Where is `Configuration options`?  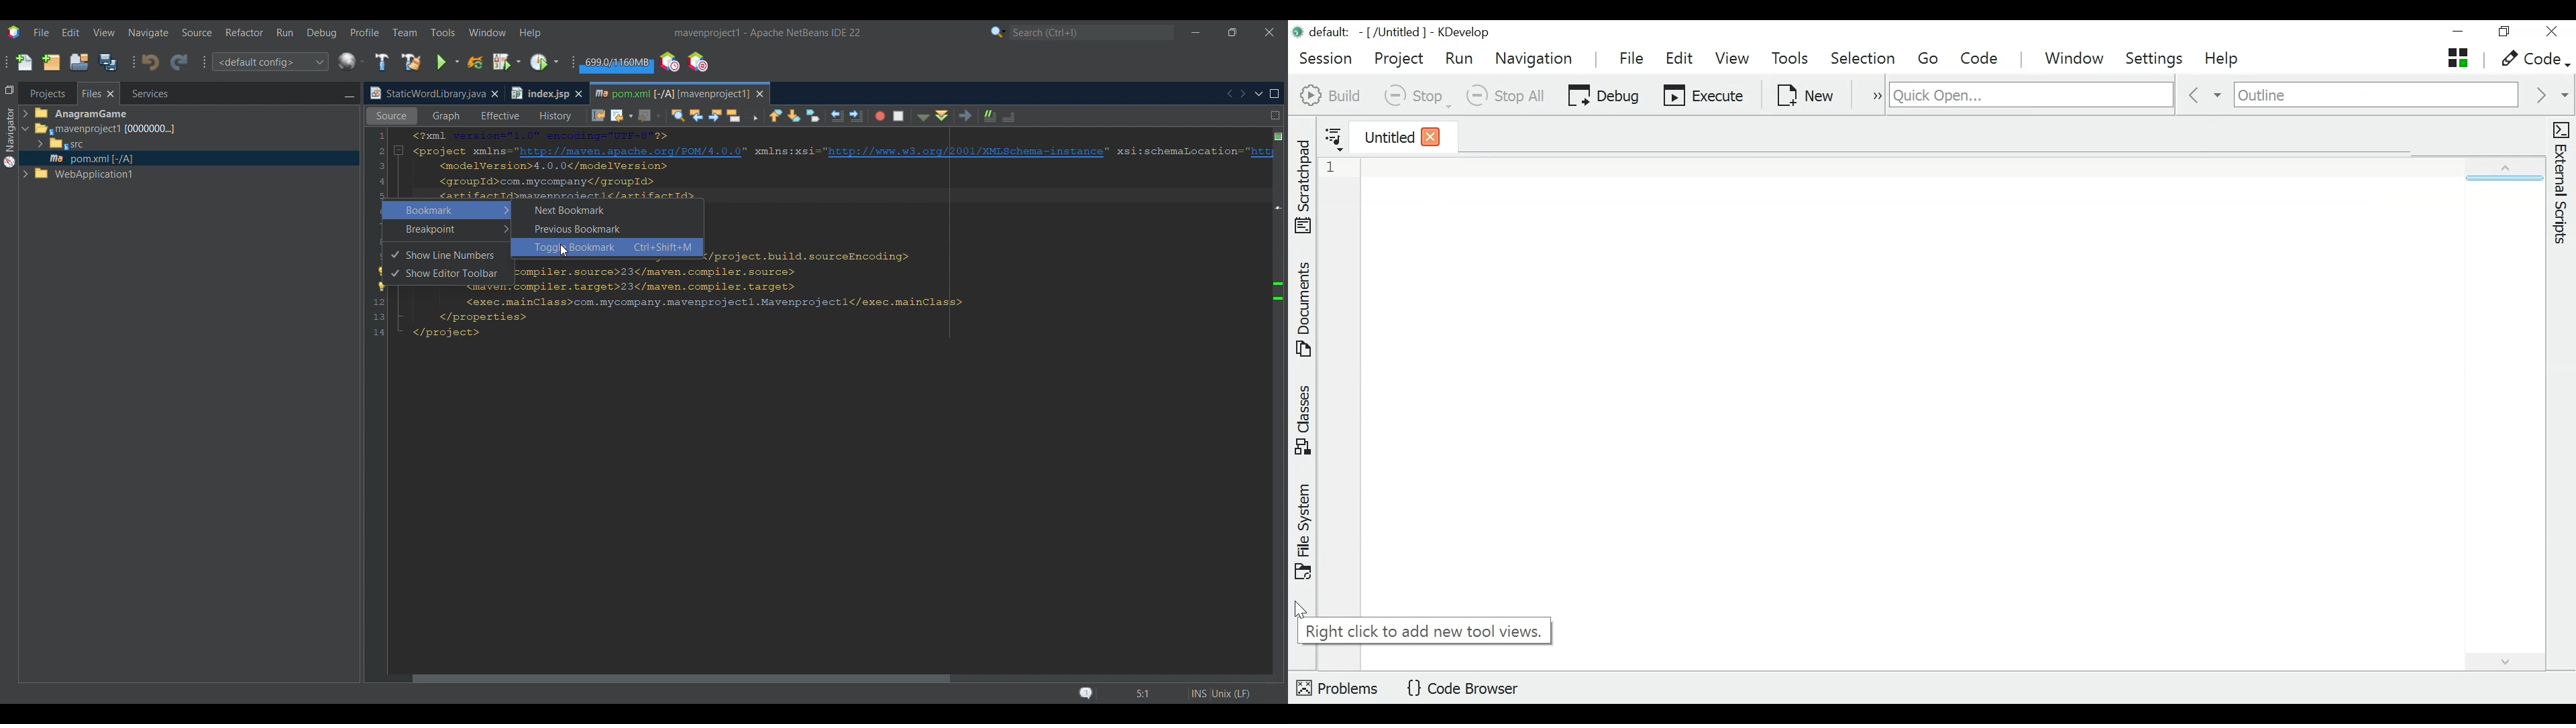 Configuration options is located at coordinates (270, 62).